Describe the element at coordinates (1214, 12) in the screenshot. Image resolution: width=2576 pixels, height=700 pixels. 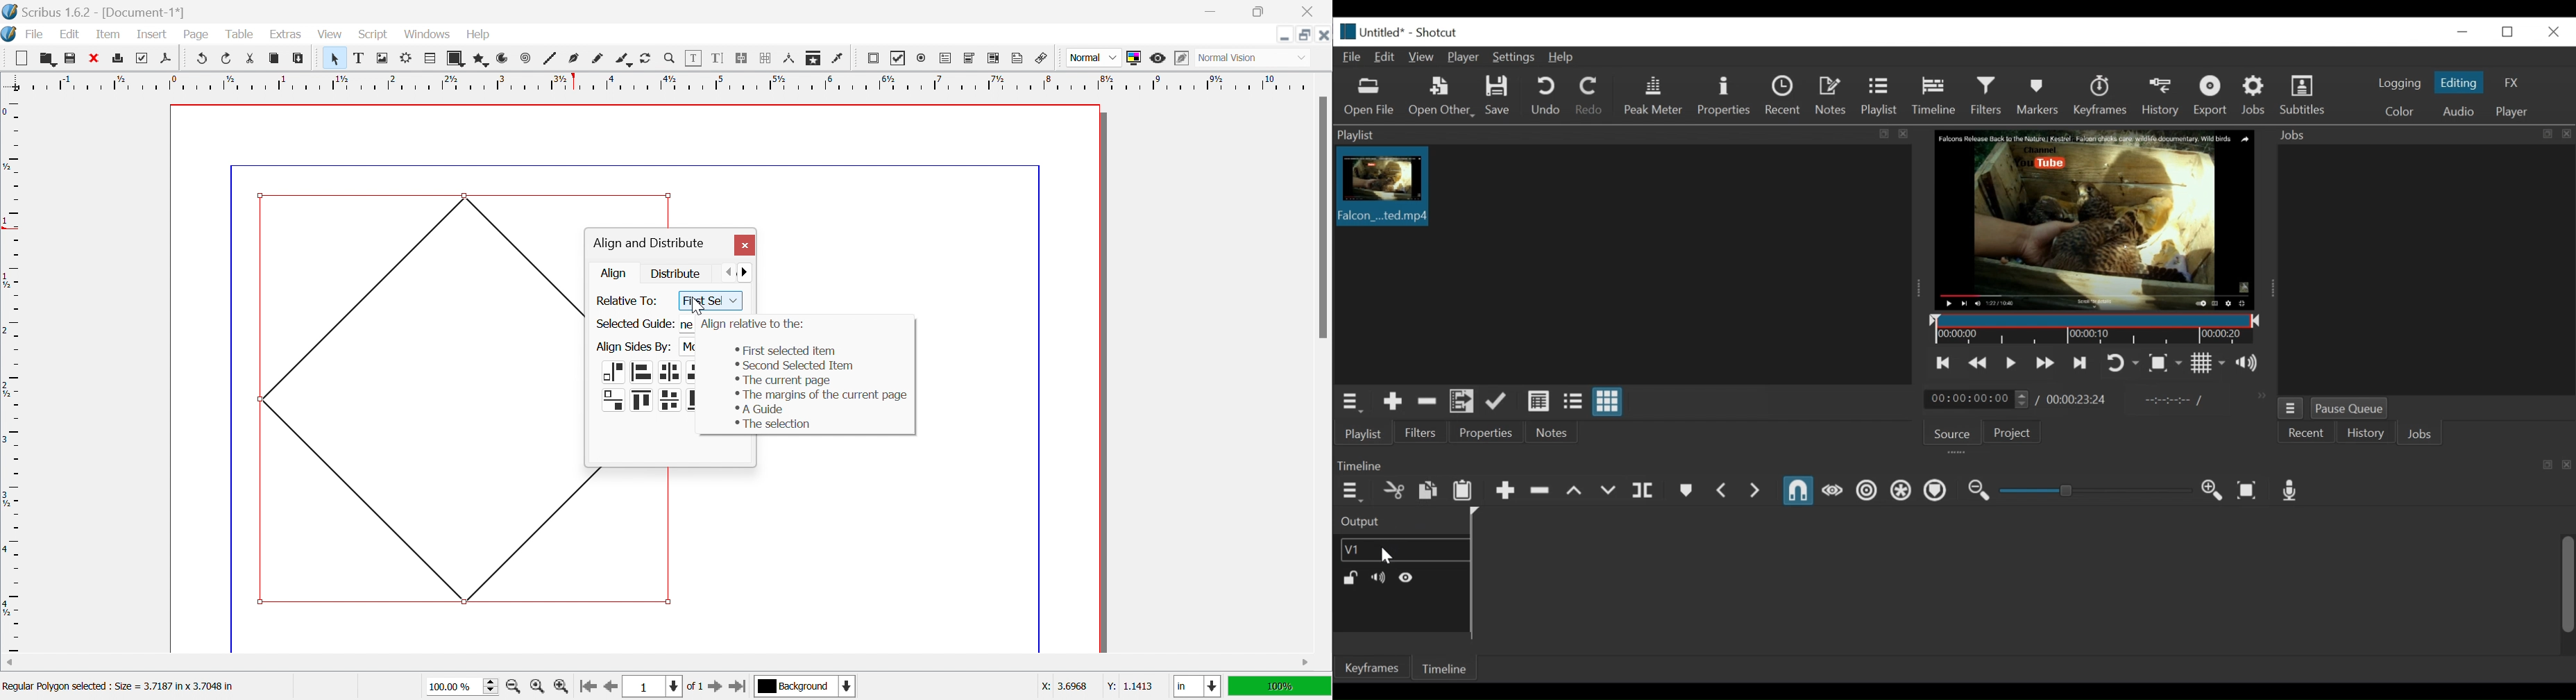
I see `Minimize` at that location.